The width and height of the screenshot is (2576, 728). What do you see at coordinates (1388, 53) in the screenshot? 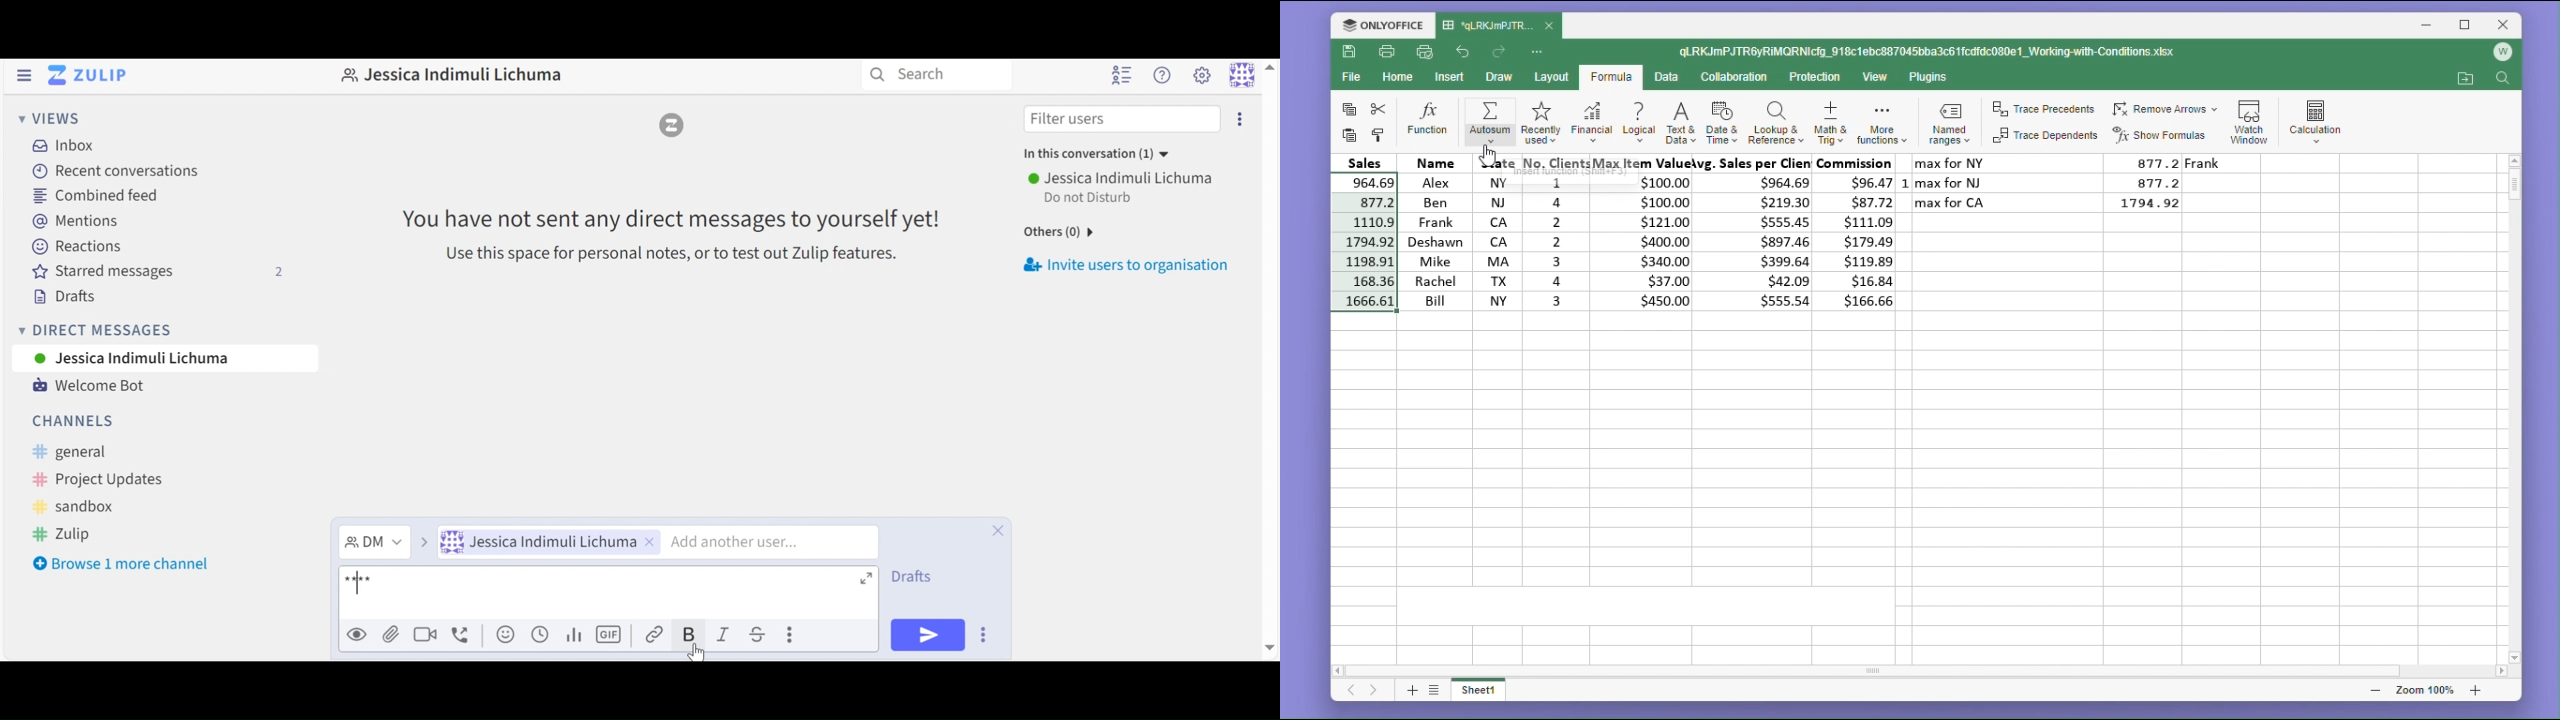
I see `print file` at bounding box center [1388, 53].